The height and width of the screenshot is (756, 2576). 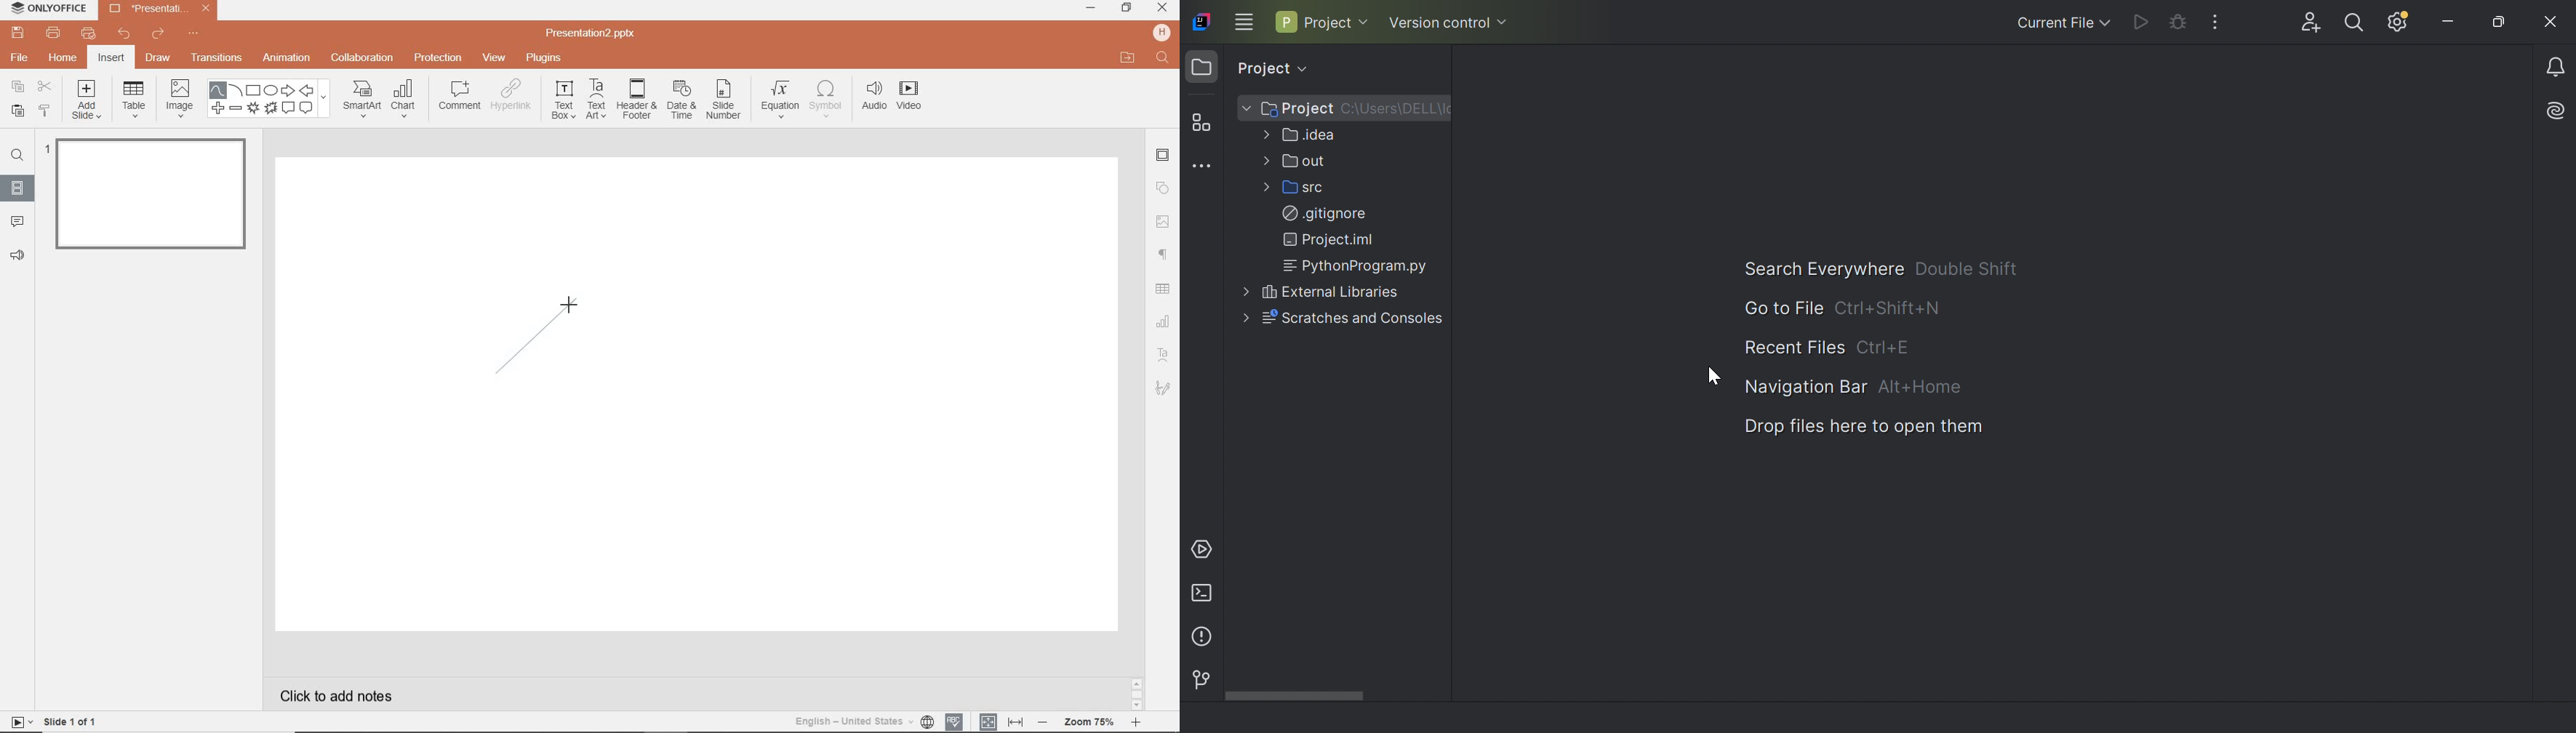 What do you see at coordinates (134, 100) in the screenshot?
I see `TABLE` at bounding box center [134, 100].